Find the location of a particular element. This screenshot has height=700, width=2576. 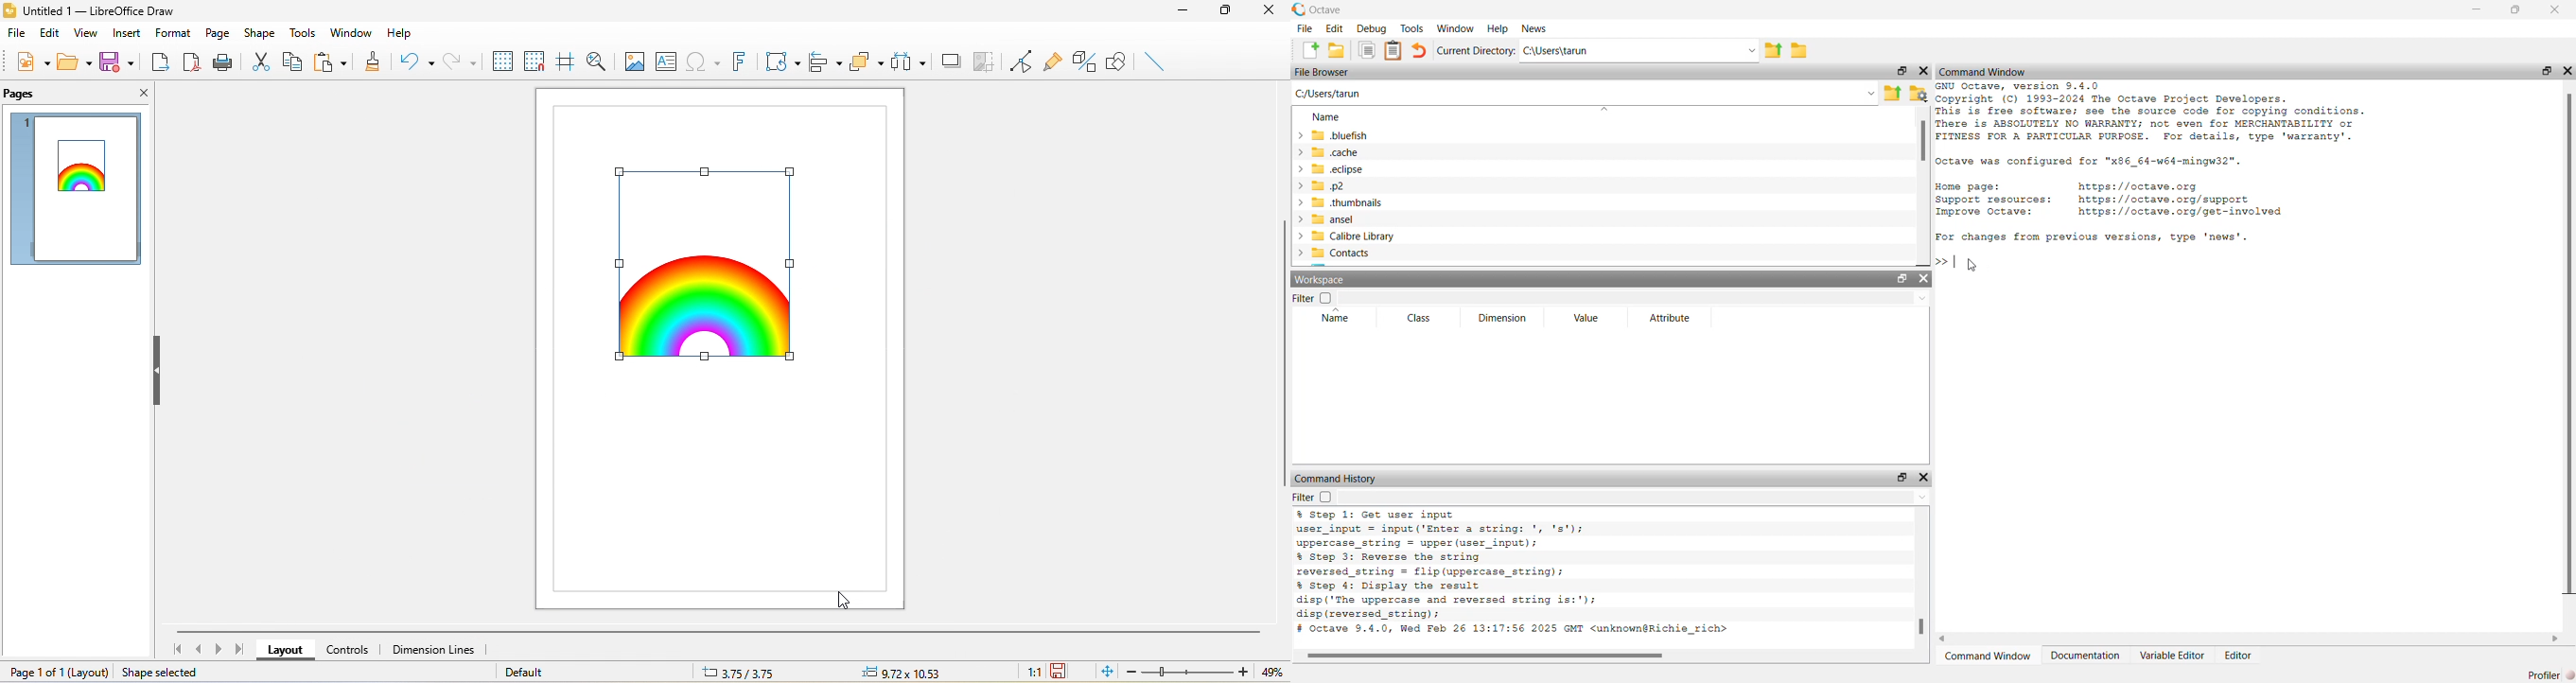

toggle extrusion is located at coordinates (1084, 61).